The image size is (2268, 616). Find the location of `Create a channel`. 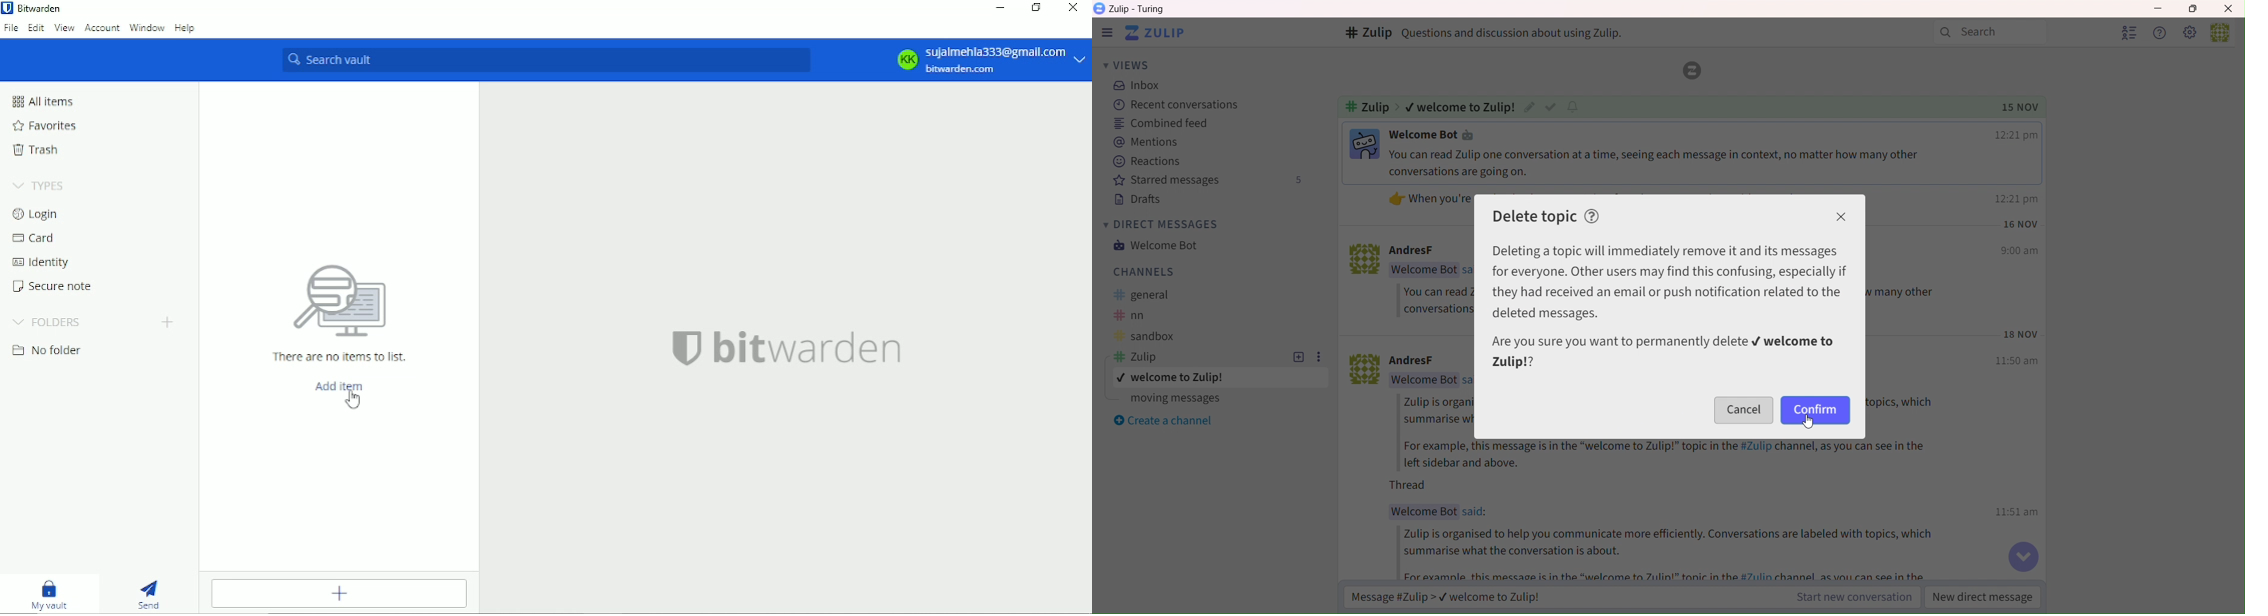

Create a channel is located at coordinates (1162, 418).